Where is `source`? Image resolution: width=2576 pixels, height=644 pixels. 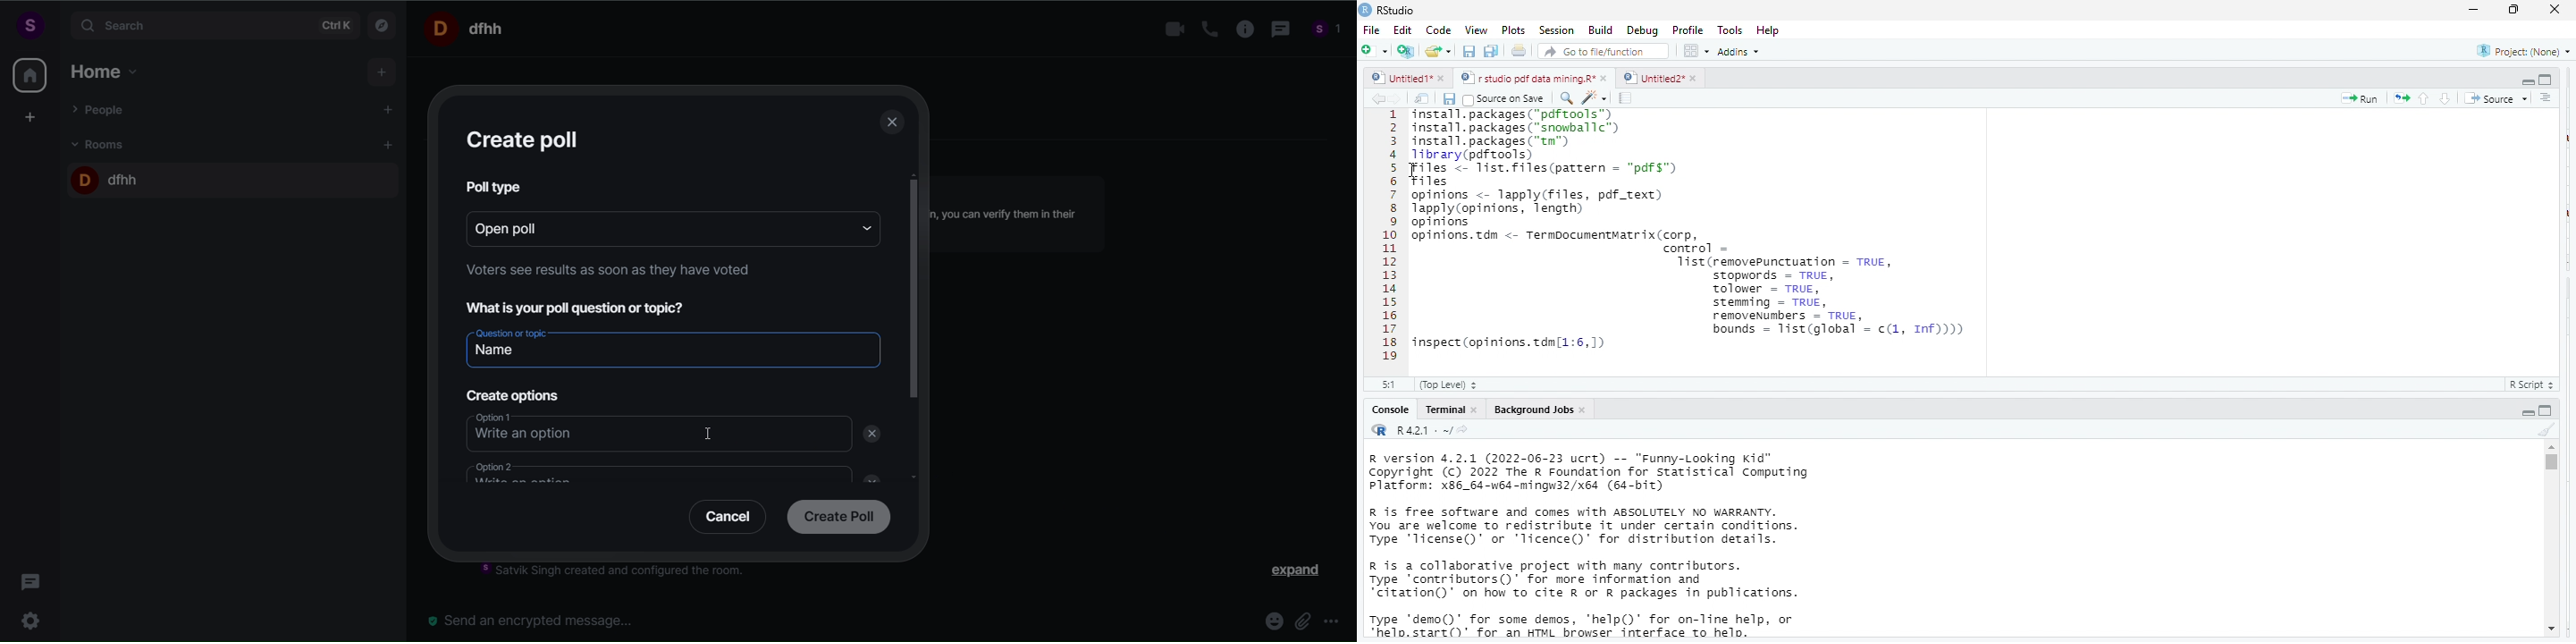
source is located at coordinates (2494, 98).